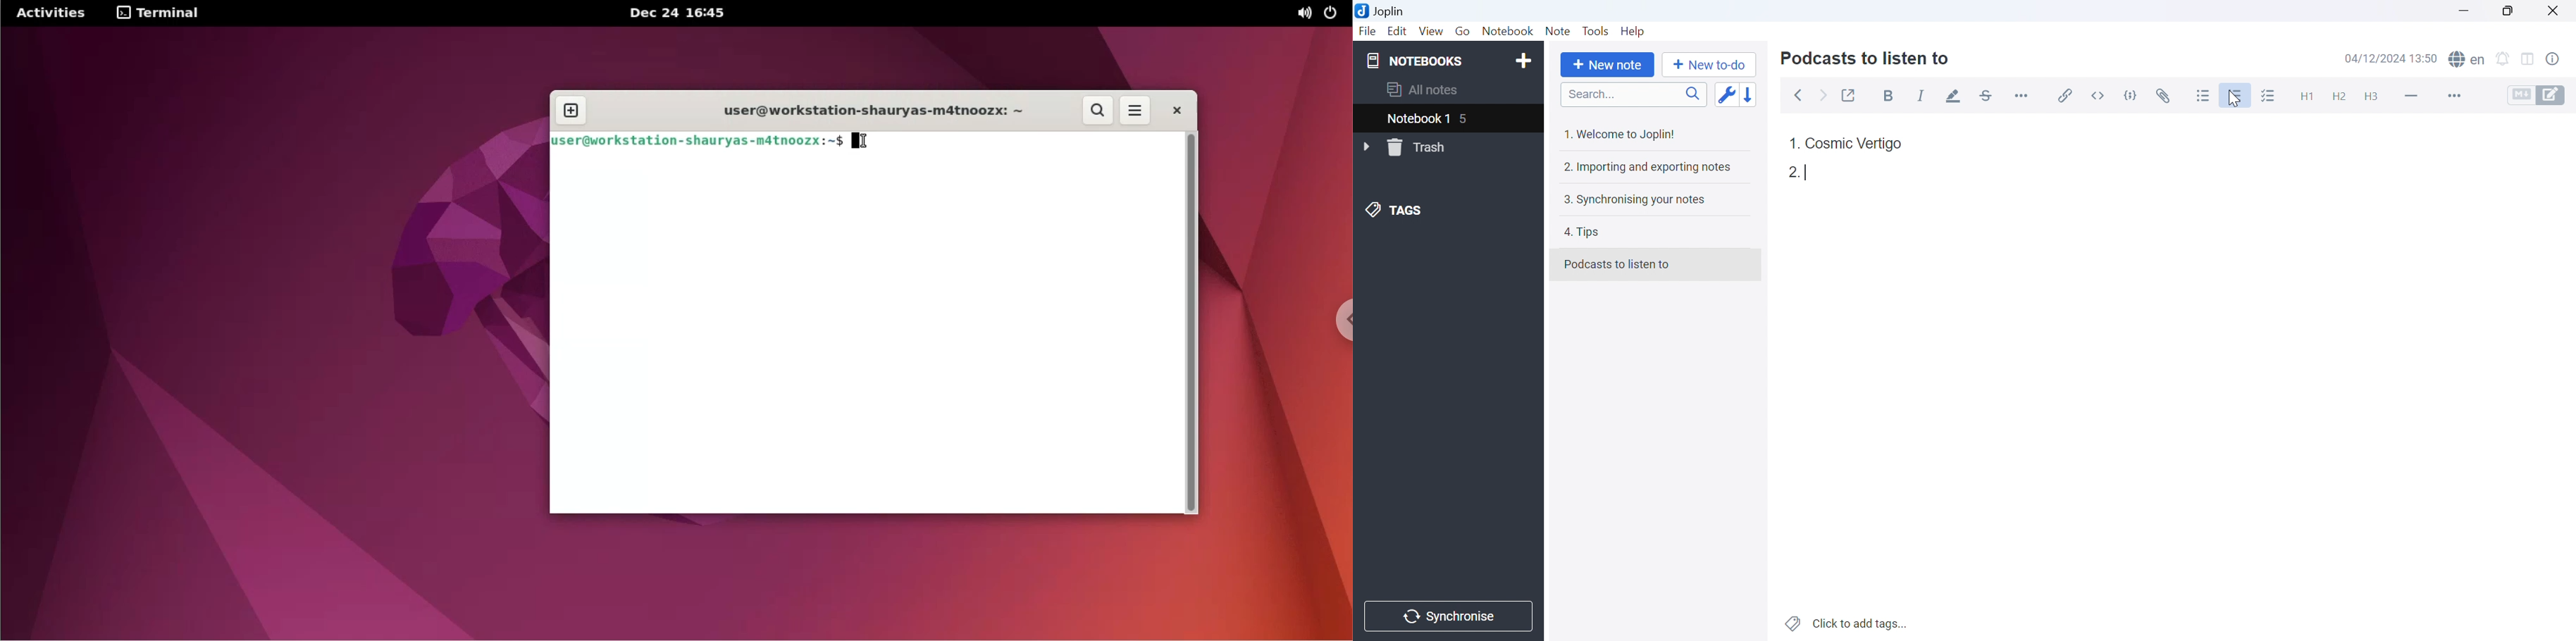  I want to click on Strikethrough, so click(1987, 94).